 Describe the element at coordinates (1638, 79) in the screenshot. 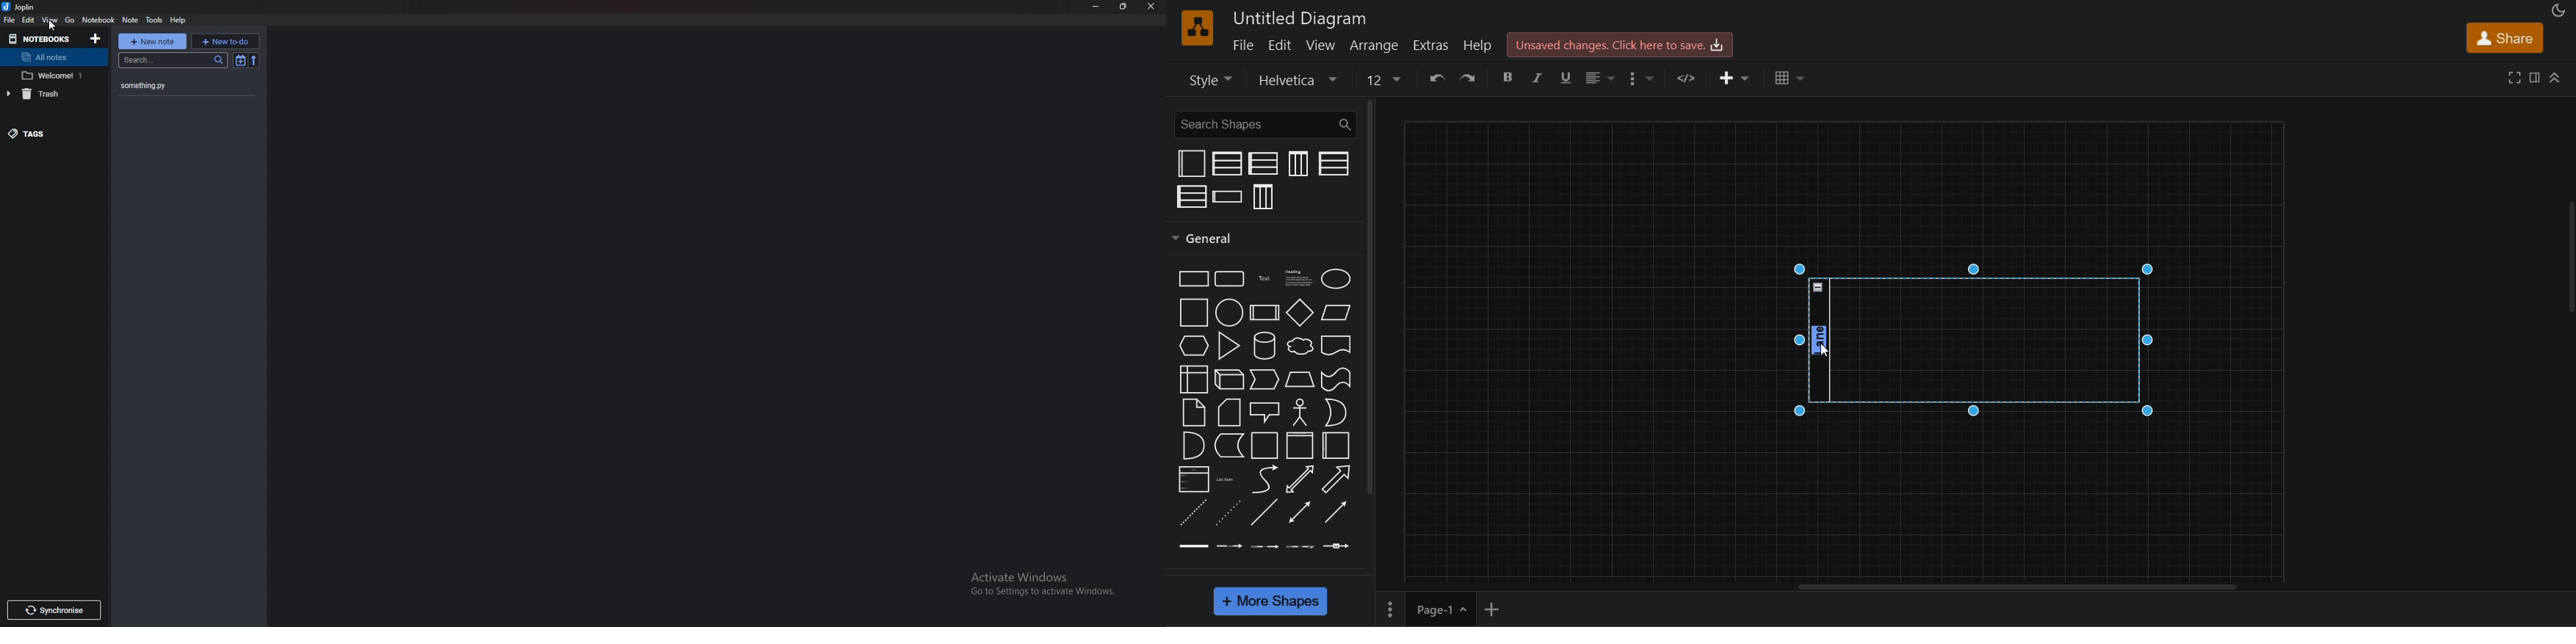

I see `options` at that location.